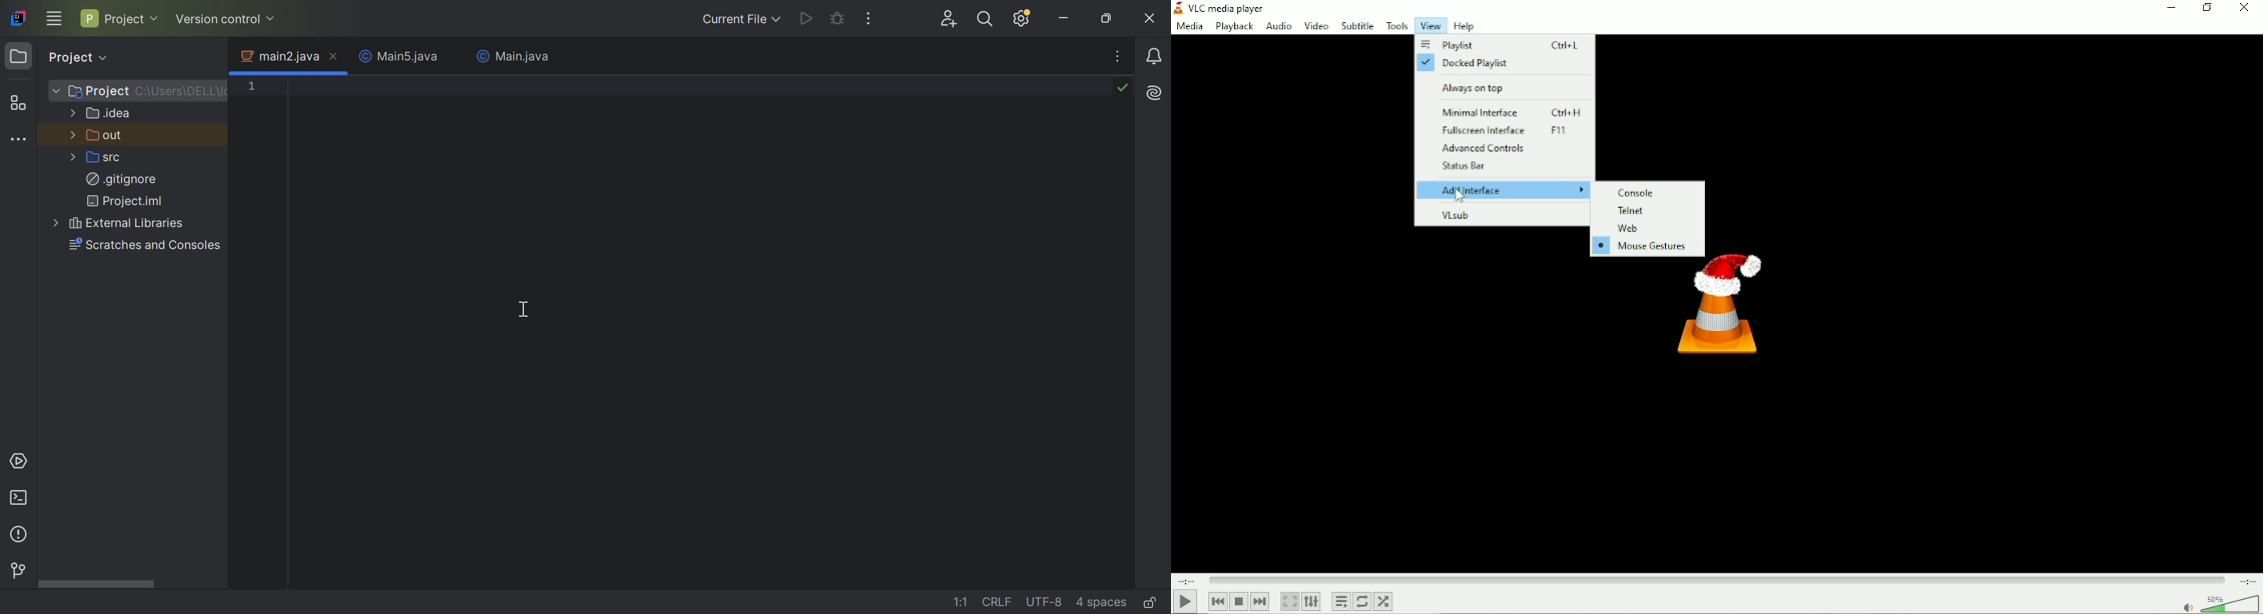  What do you see at coordinates (1218, 601) in the screenshot?
I see `Previous` at bounding box center [1218, 601].